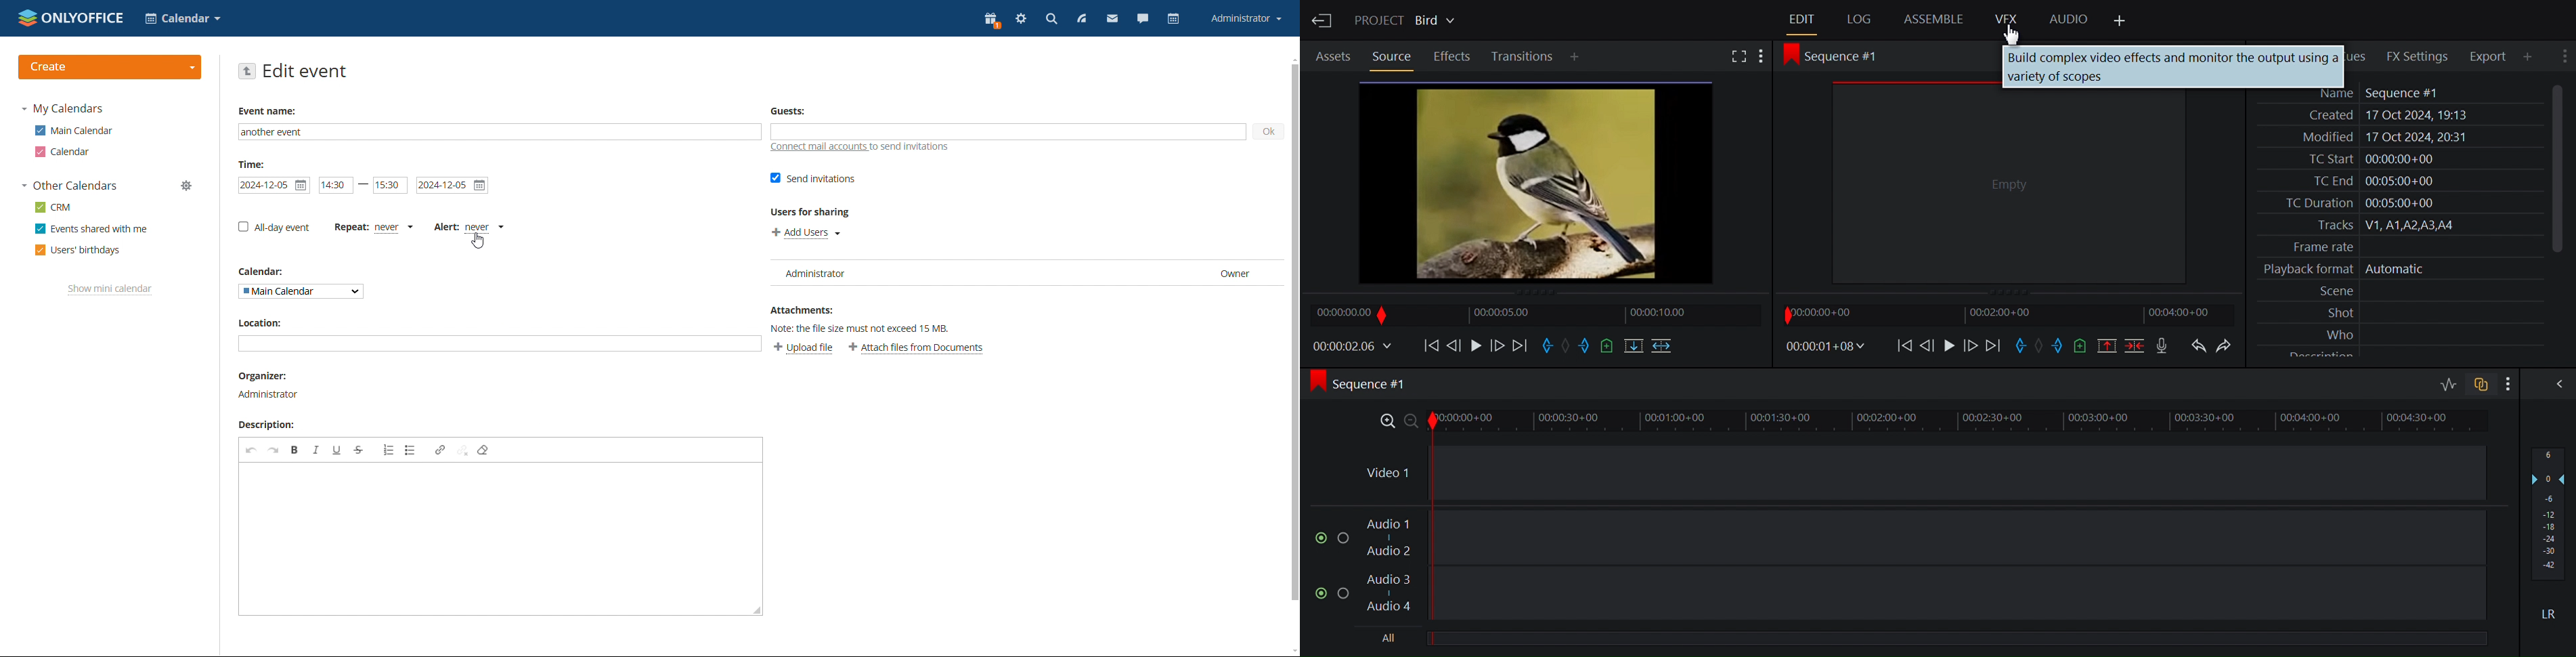 This screenshot has width=2576, height=672. What do you see at coordinates (1334, 56) in the screenshot?
I see `Assets` at bounding box center [1334, 56].